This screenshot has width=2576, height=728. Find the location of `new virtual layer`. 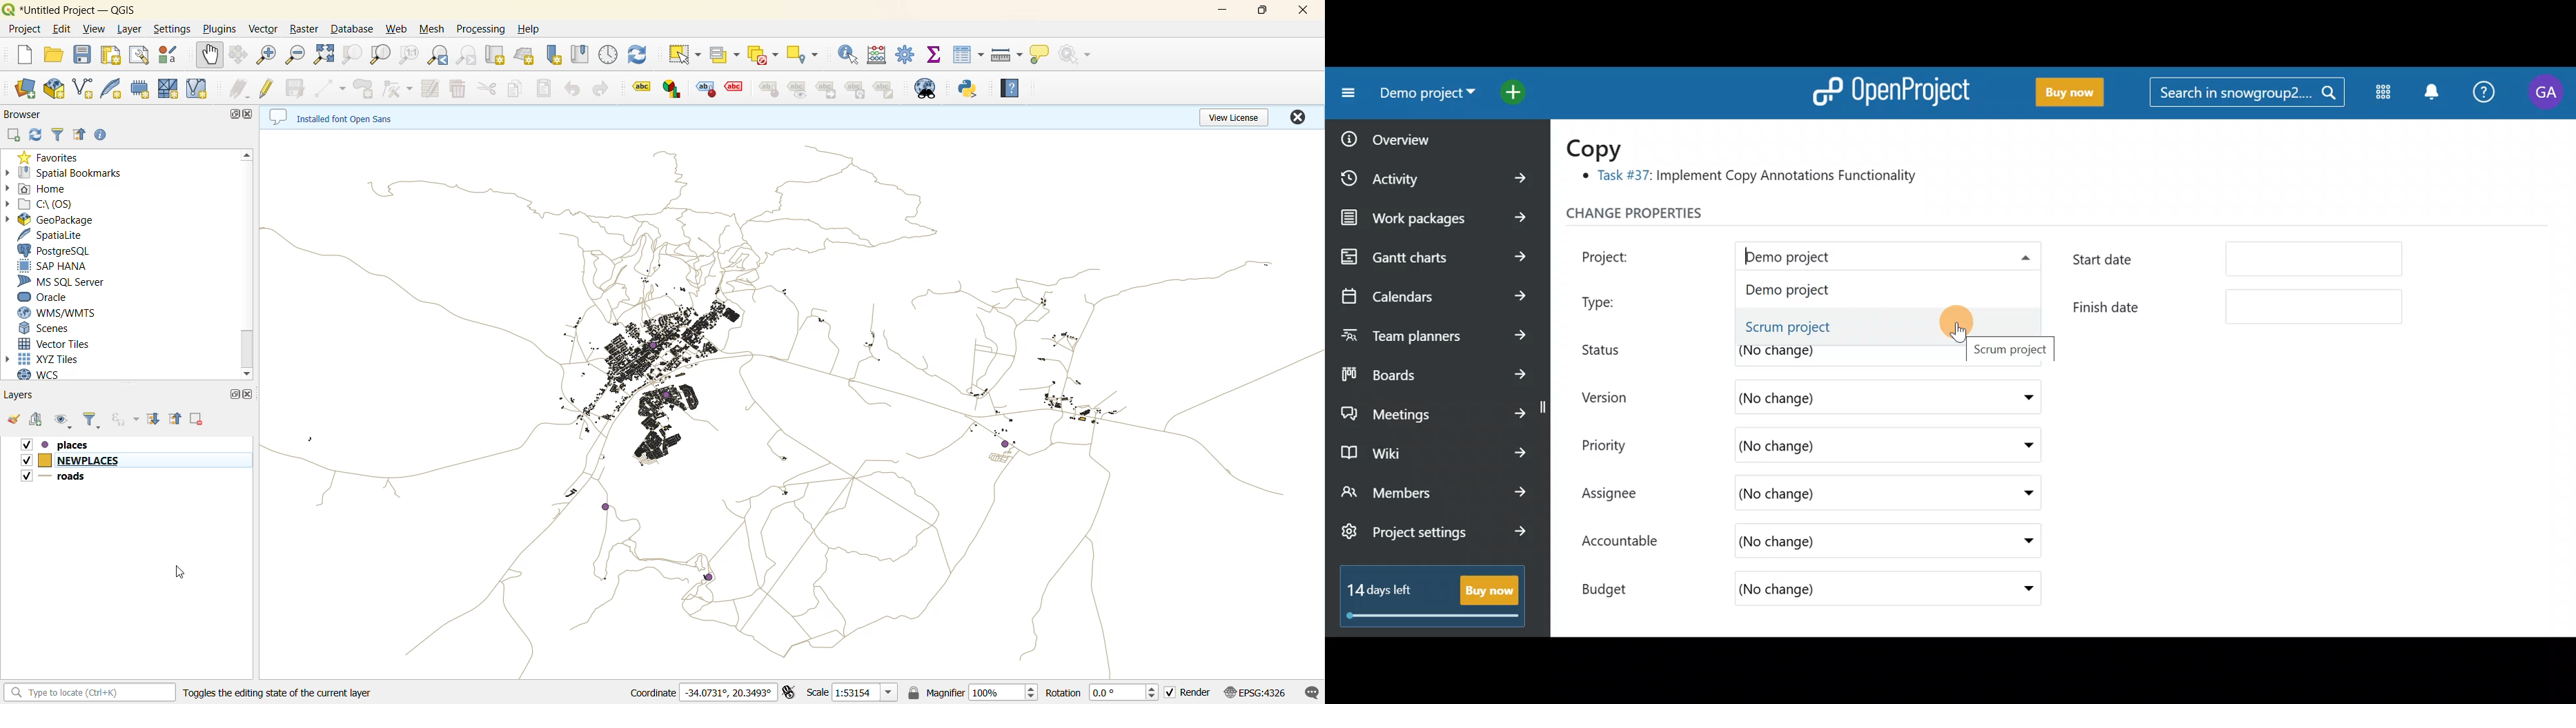

new virtual layer is located at coordinates (199, 88).